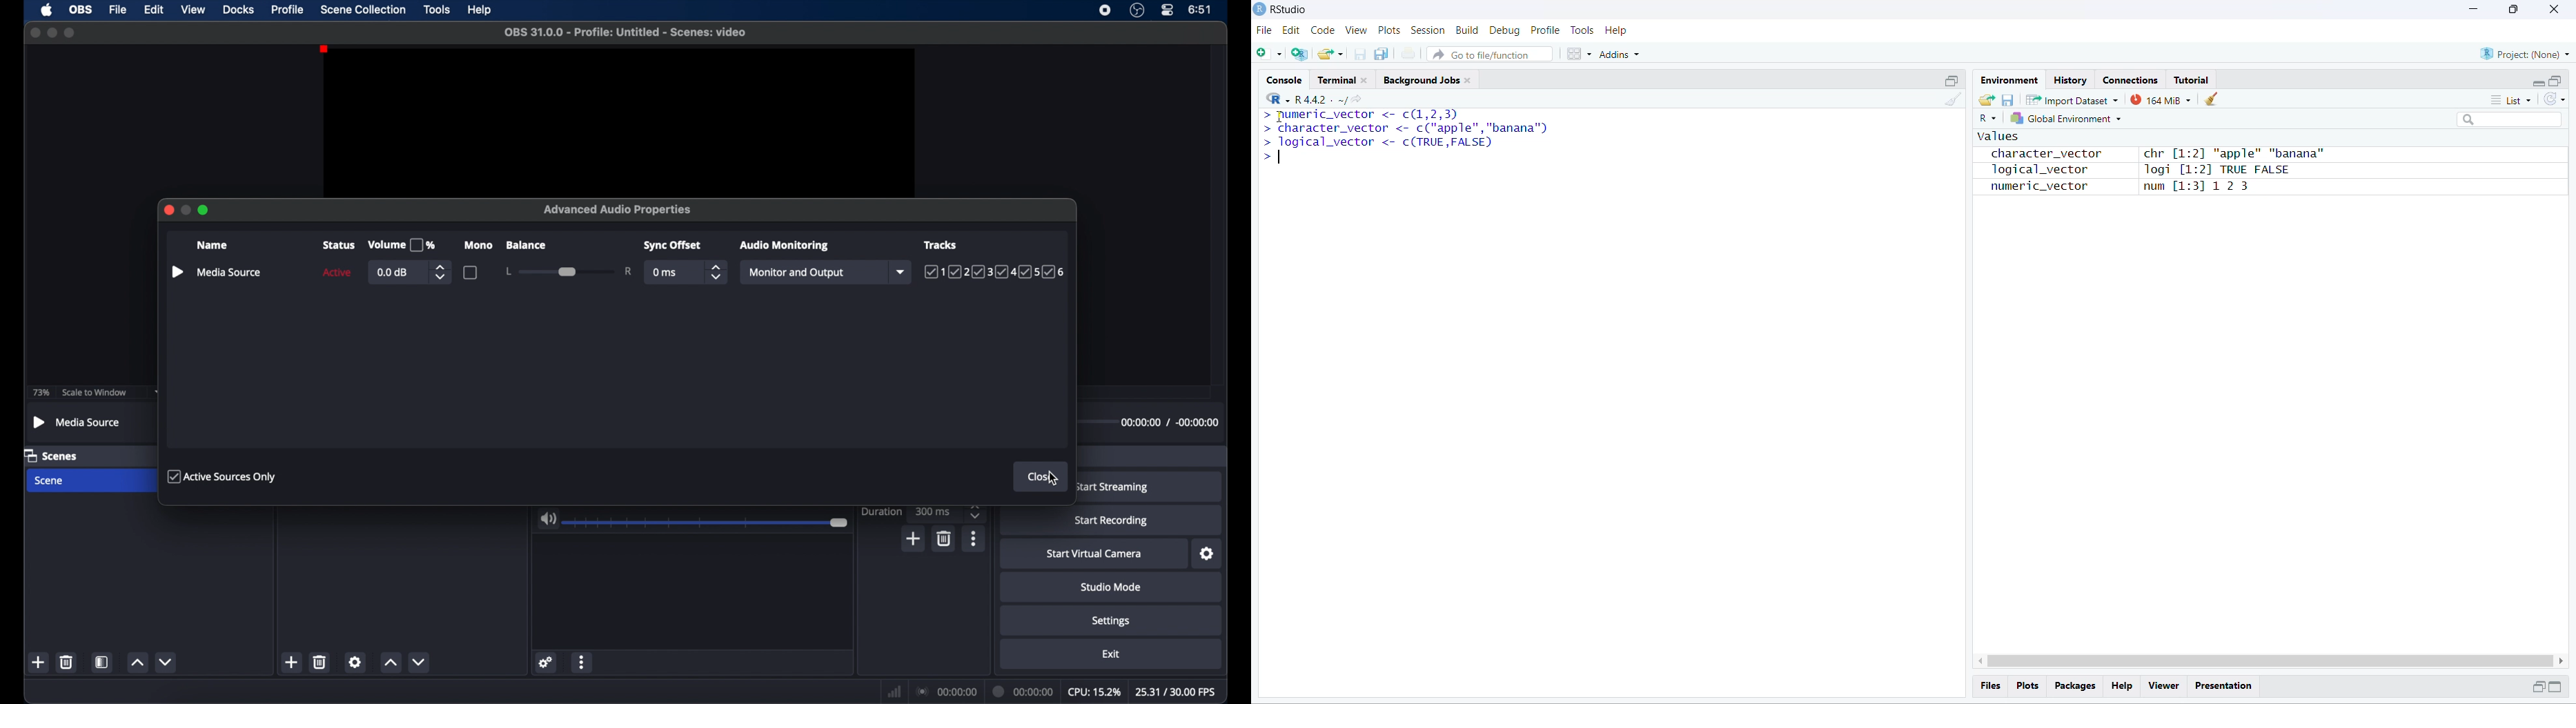  I want to click on Files, so click(1991, 685).